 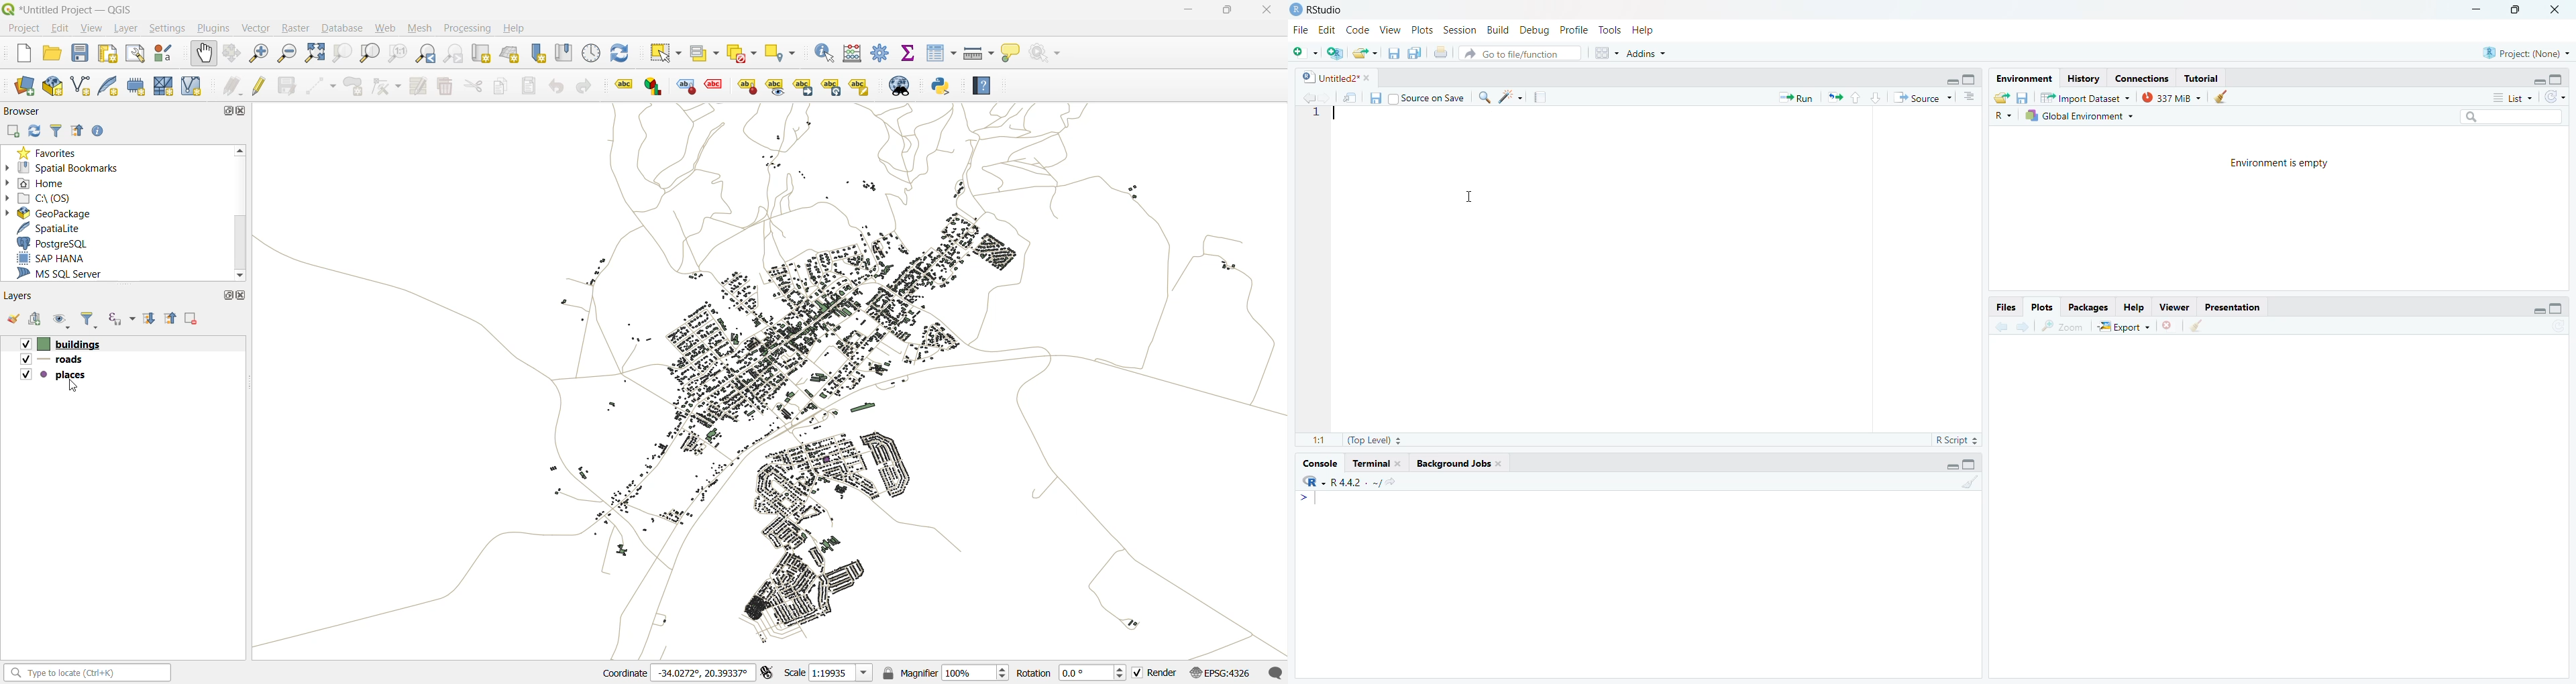 What do you see at coordinates (2205, 78) in the screenshot?
I see `Tutorial` at bounding box center [2205, 78].